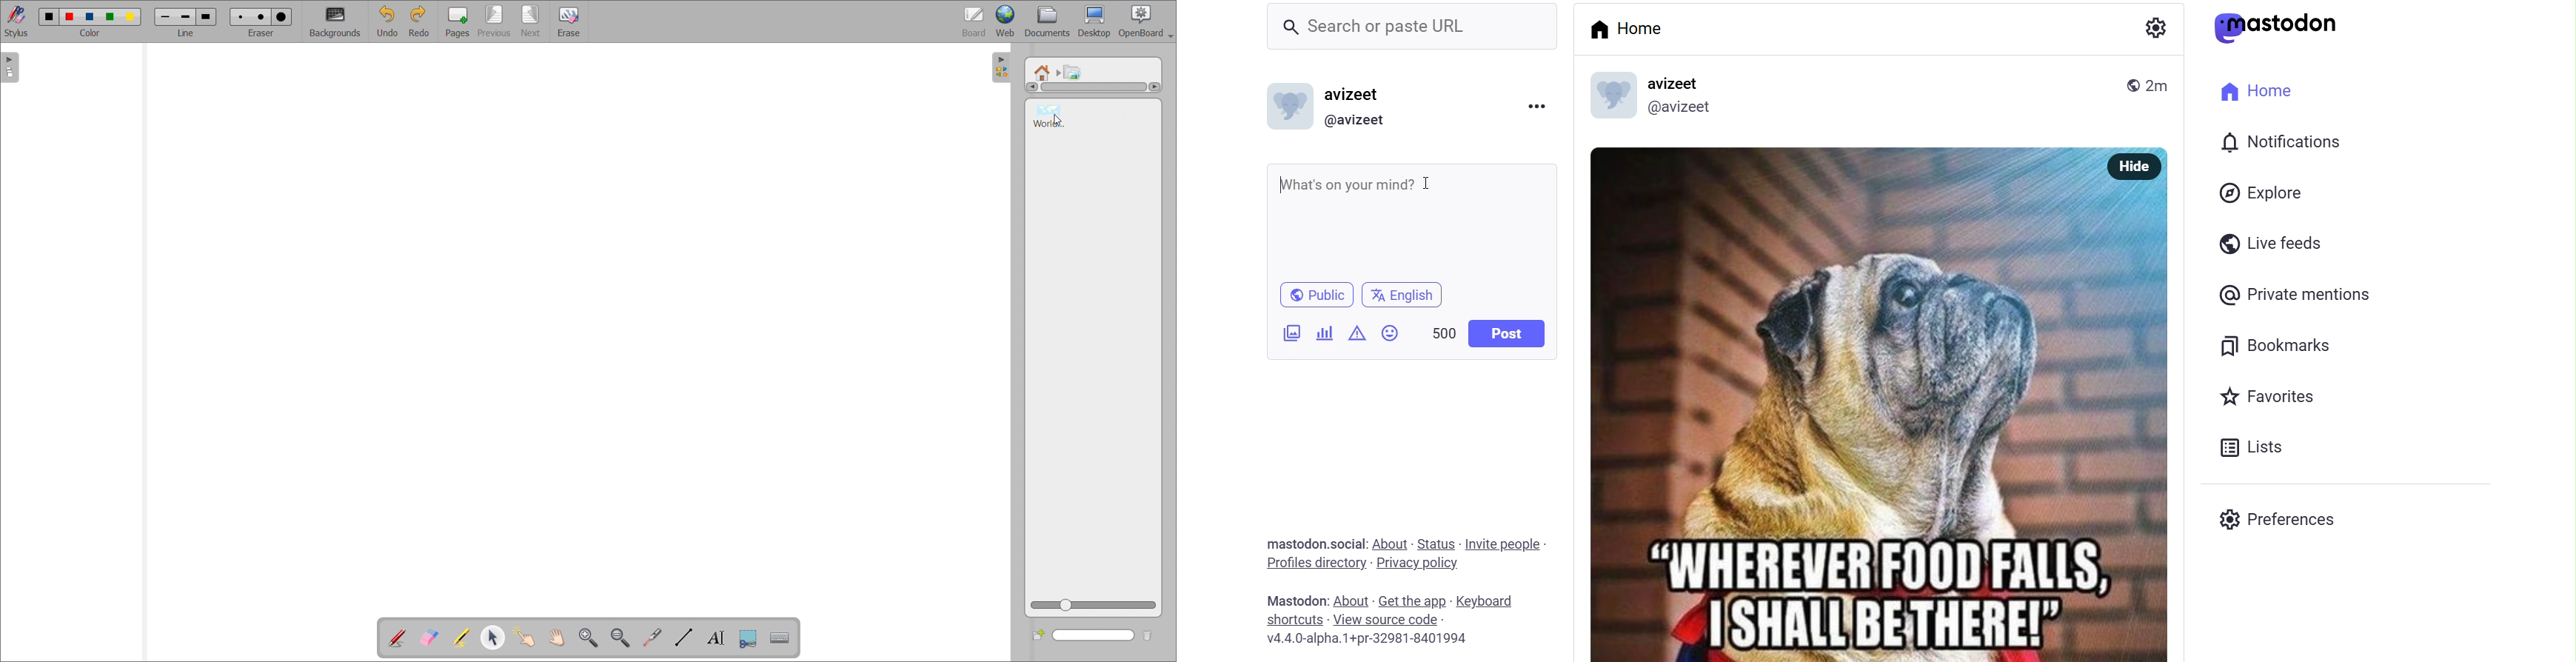 This screenshot has width=2576, height=672. What do you see at coordinates (1394, 638) in the screenshot?
I see `v4.4.0-alpha.1+pr-32981-8401994` at bounding box center [1394, 638].